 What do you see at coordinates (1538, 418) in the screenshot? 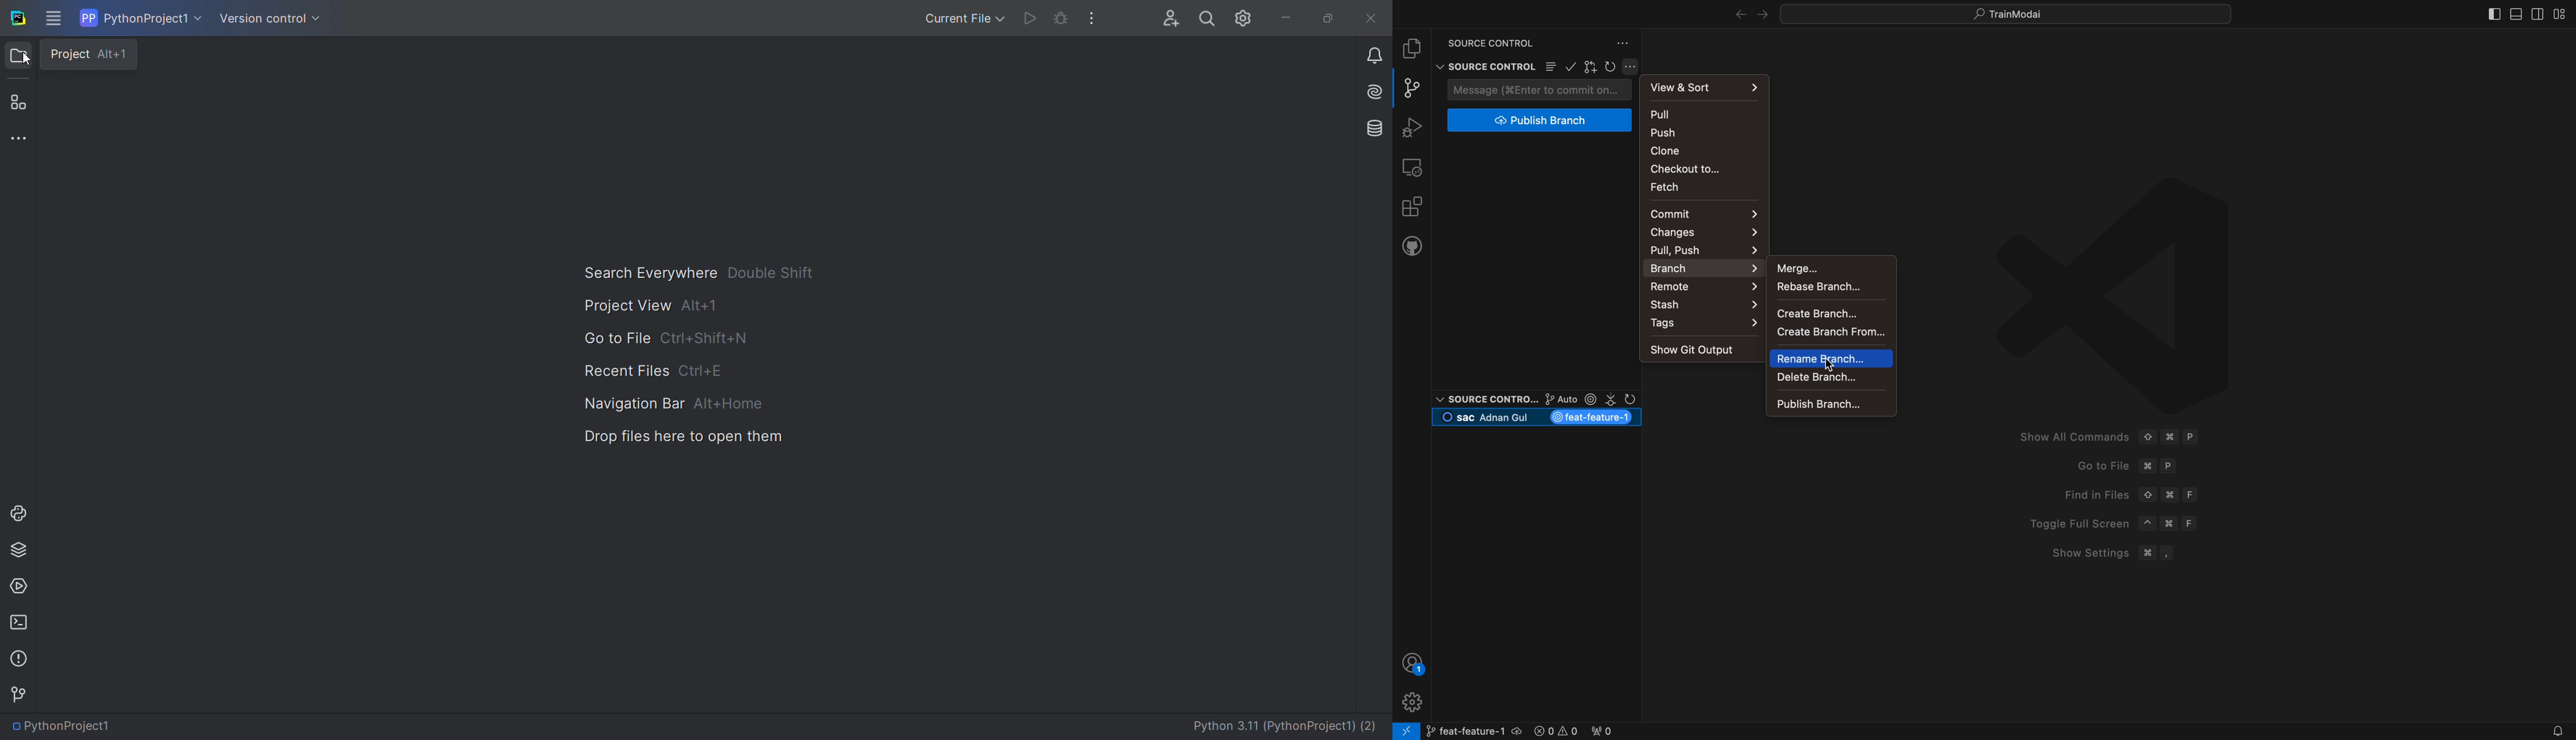
I see `current branch ` at bounding box center [1538, 418].